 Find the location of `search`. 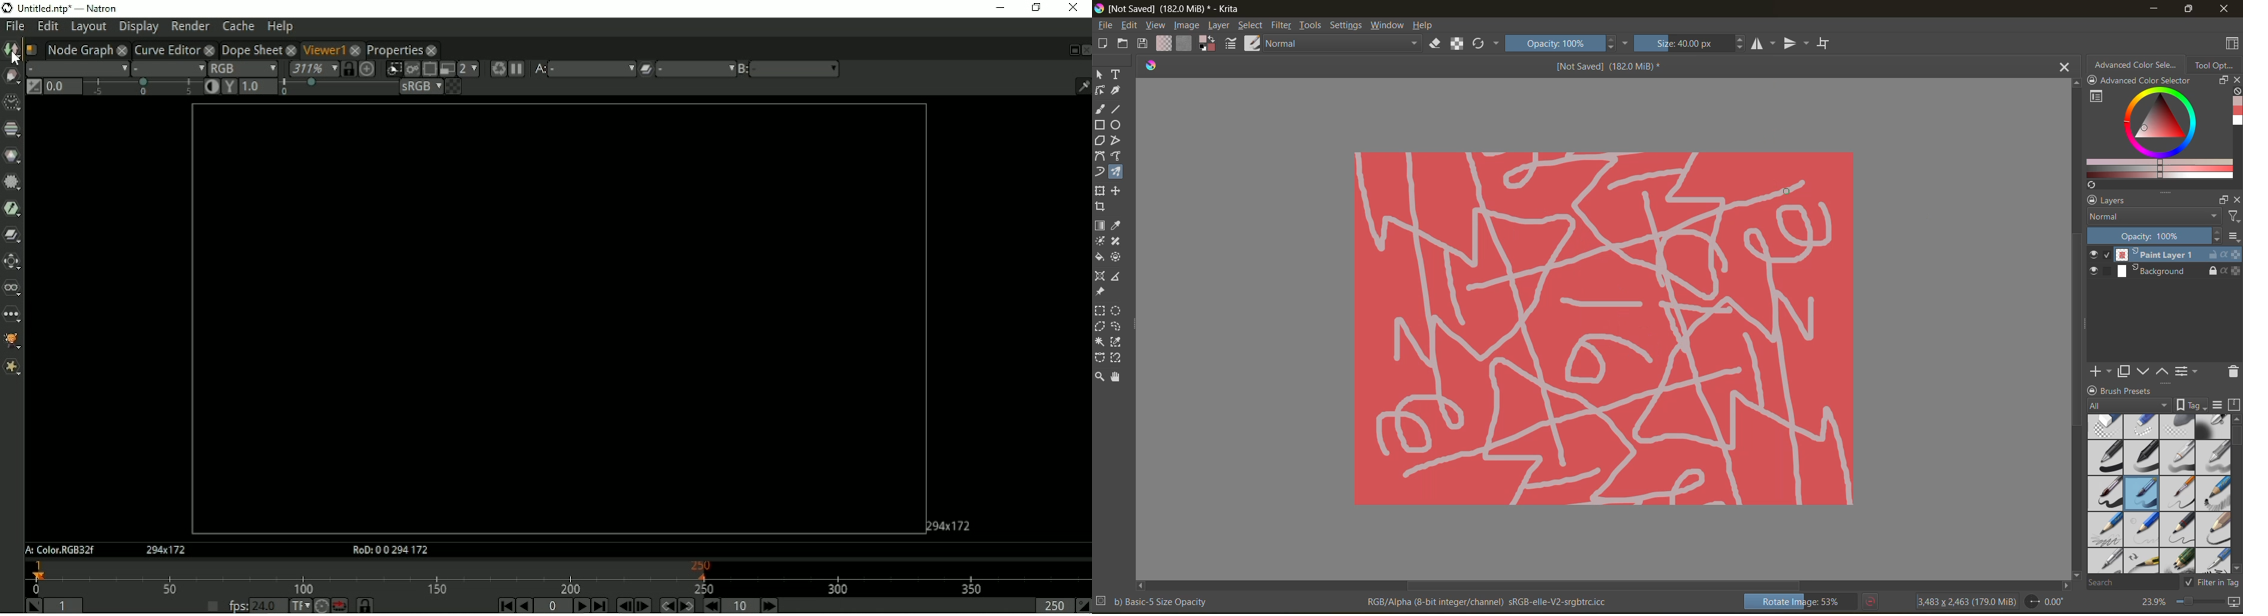

search is located at coordinates (2125, 582).